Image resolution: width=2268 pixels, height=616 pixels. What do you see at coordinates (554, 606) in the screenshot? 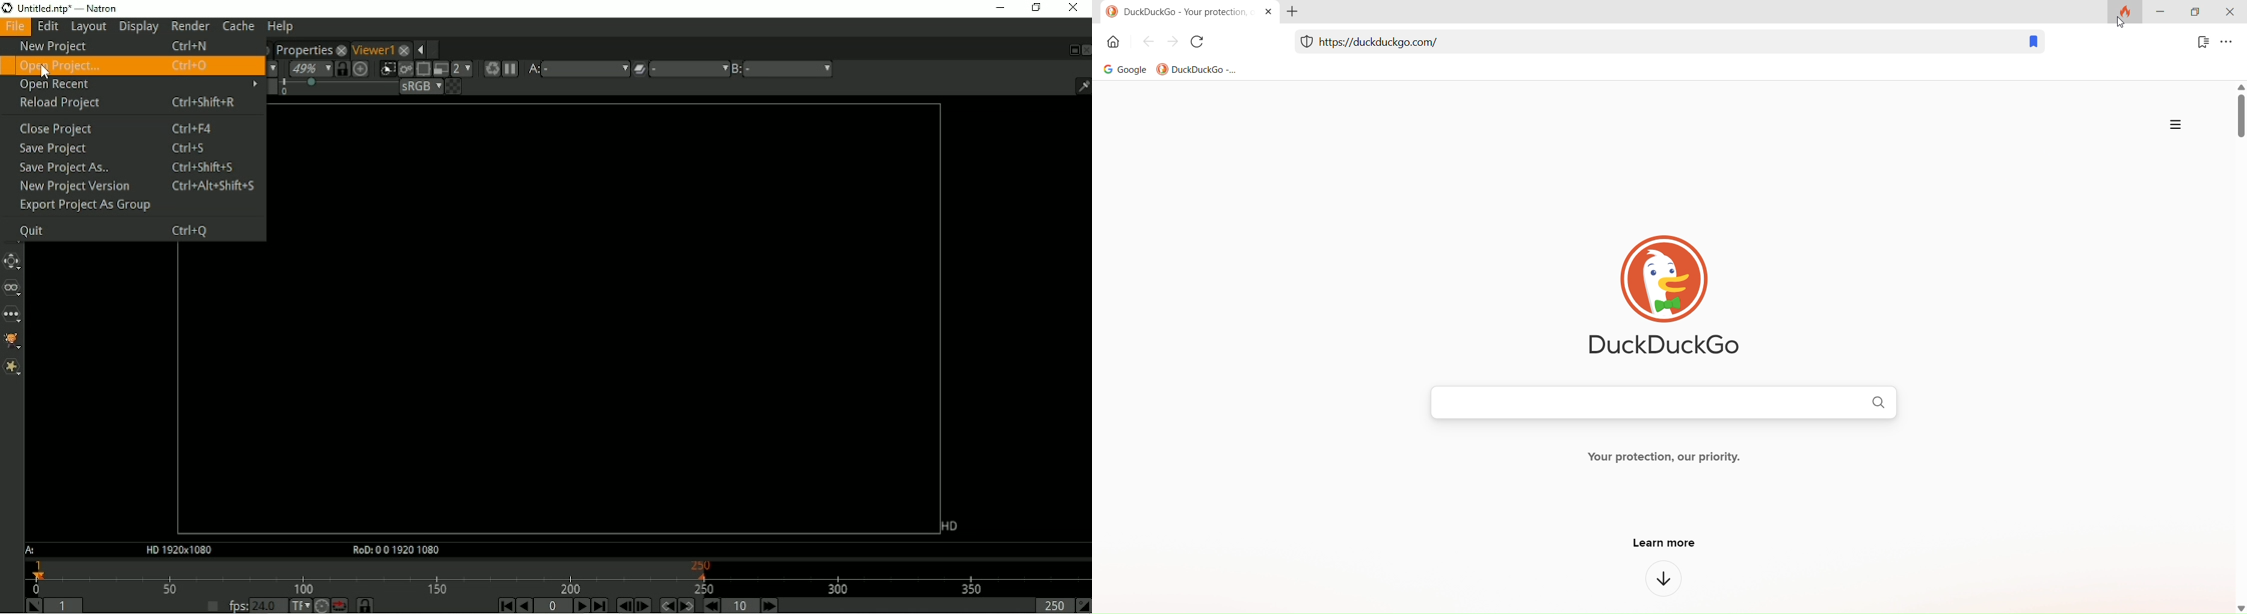
I see `Current frame` at bounding box center [554, 606].